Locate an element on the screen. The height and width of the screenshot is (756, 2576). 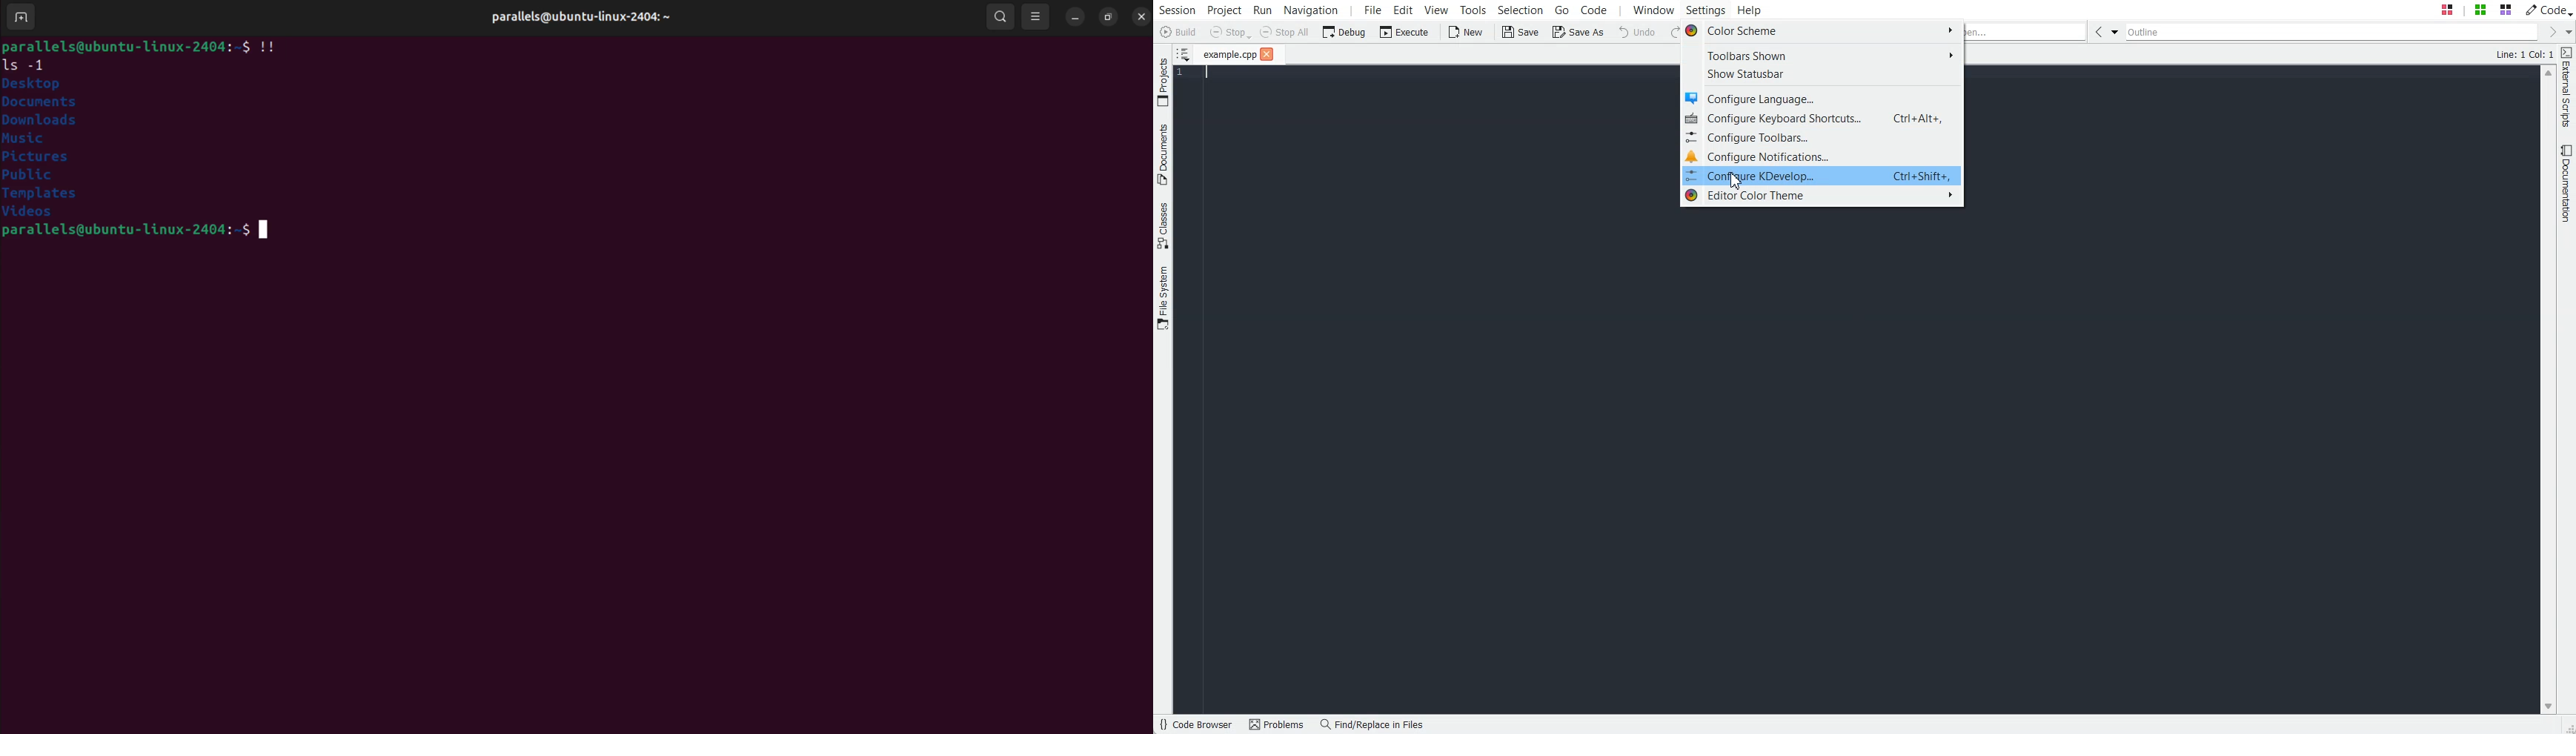
videos is located at coordinates (35, 212).